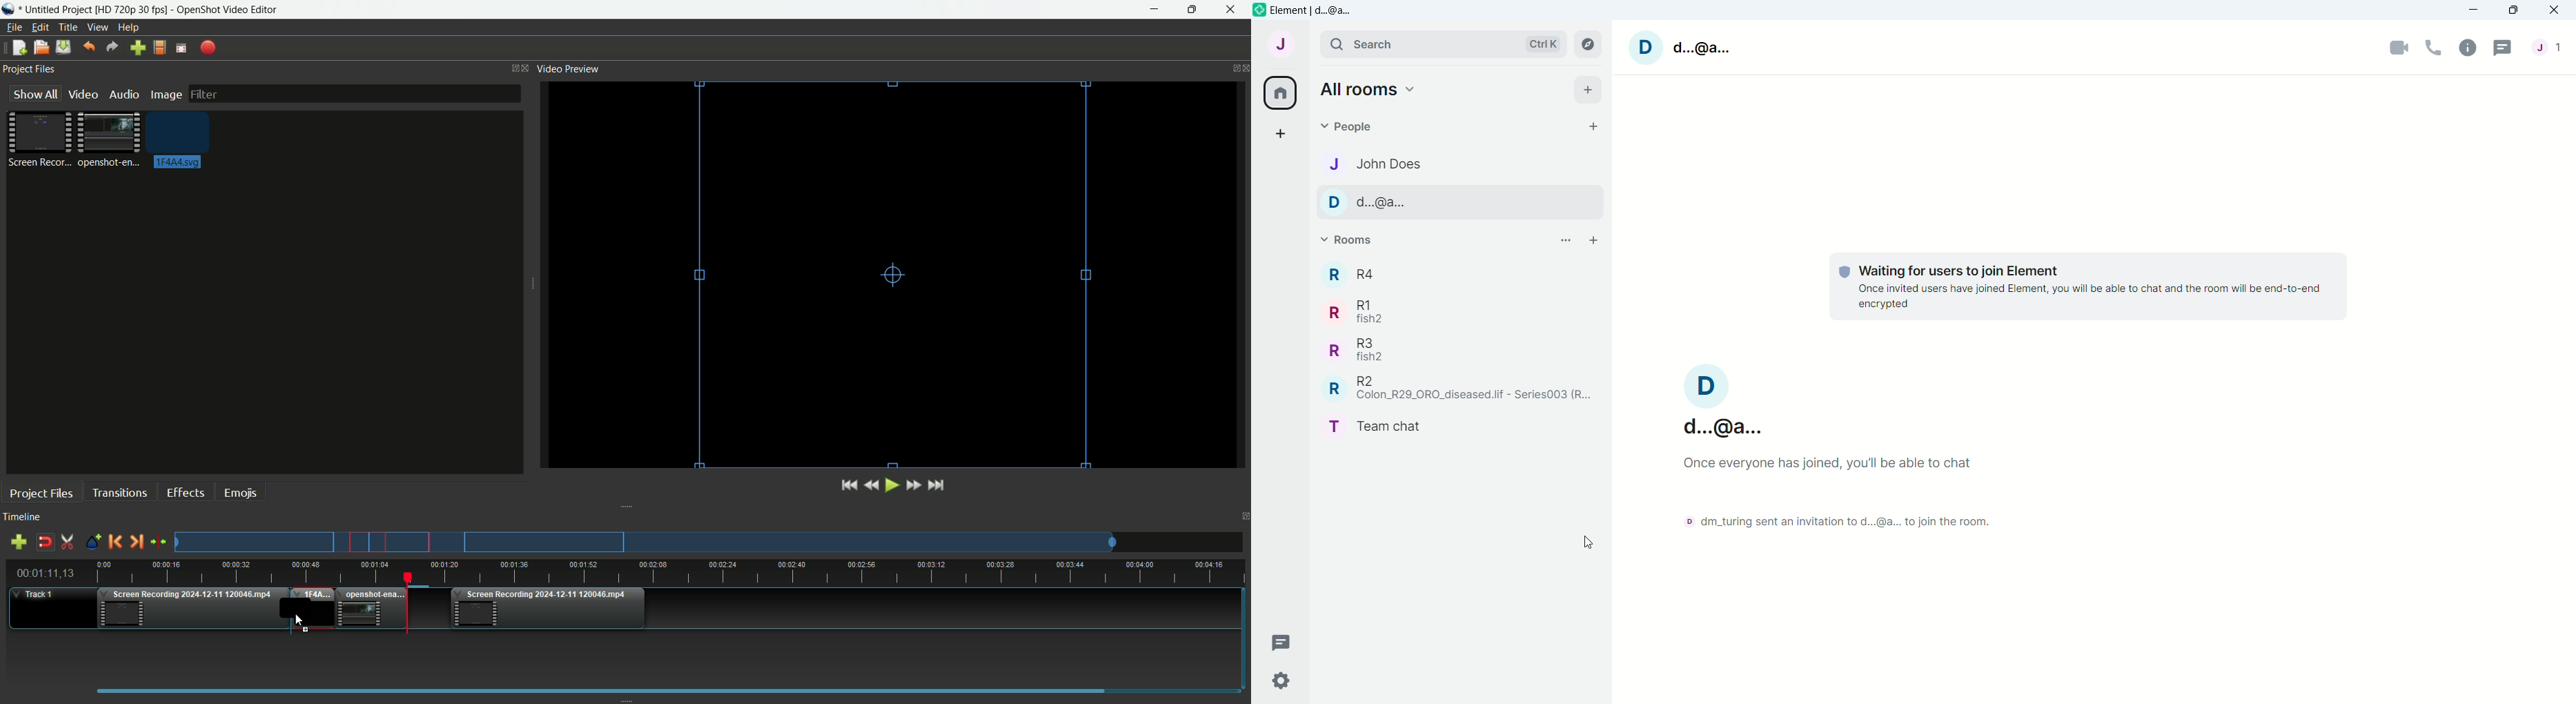  What do you see at coordinates (16, 49) in the screenshot?
I see `New file` at bounding box center [16, 49].